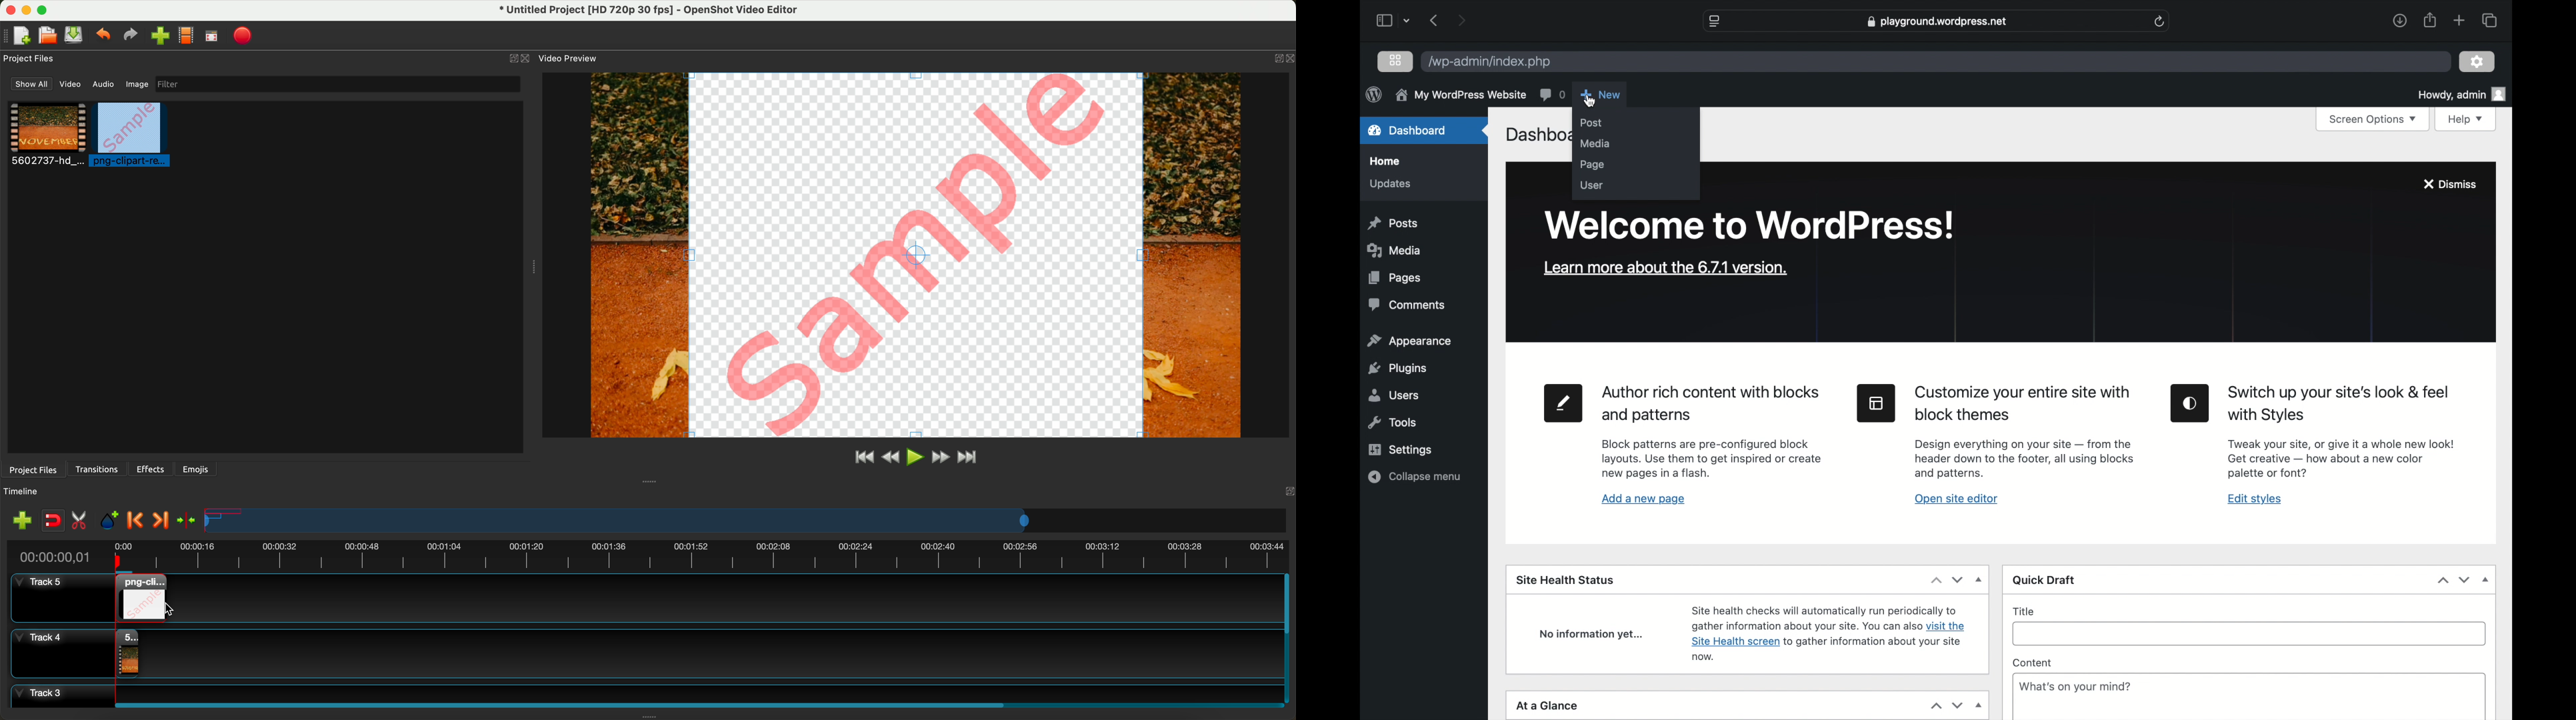 The image size is (2576, 728). Describe the element at coordinates (642, 692) in the screenshot. I see `track 3` at that location.